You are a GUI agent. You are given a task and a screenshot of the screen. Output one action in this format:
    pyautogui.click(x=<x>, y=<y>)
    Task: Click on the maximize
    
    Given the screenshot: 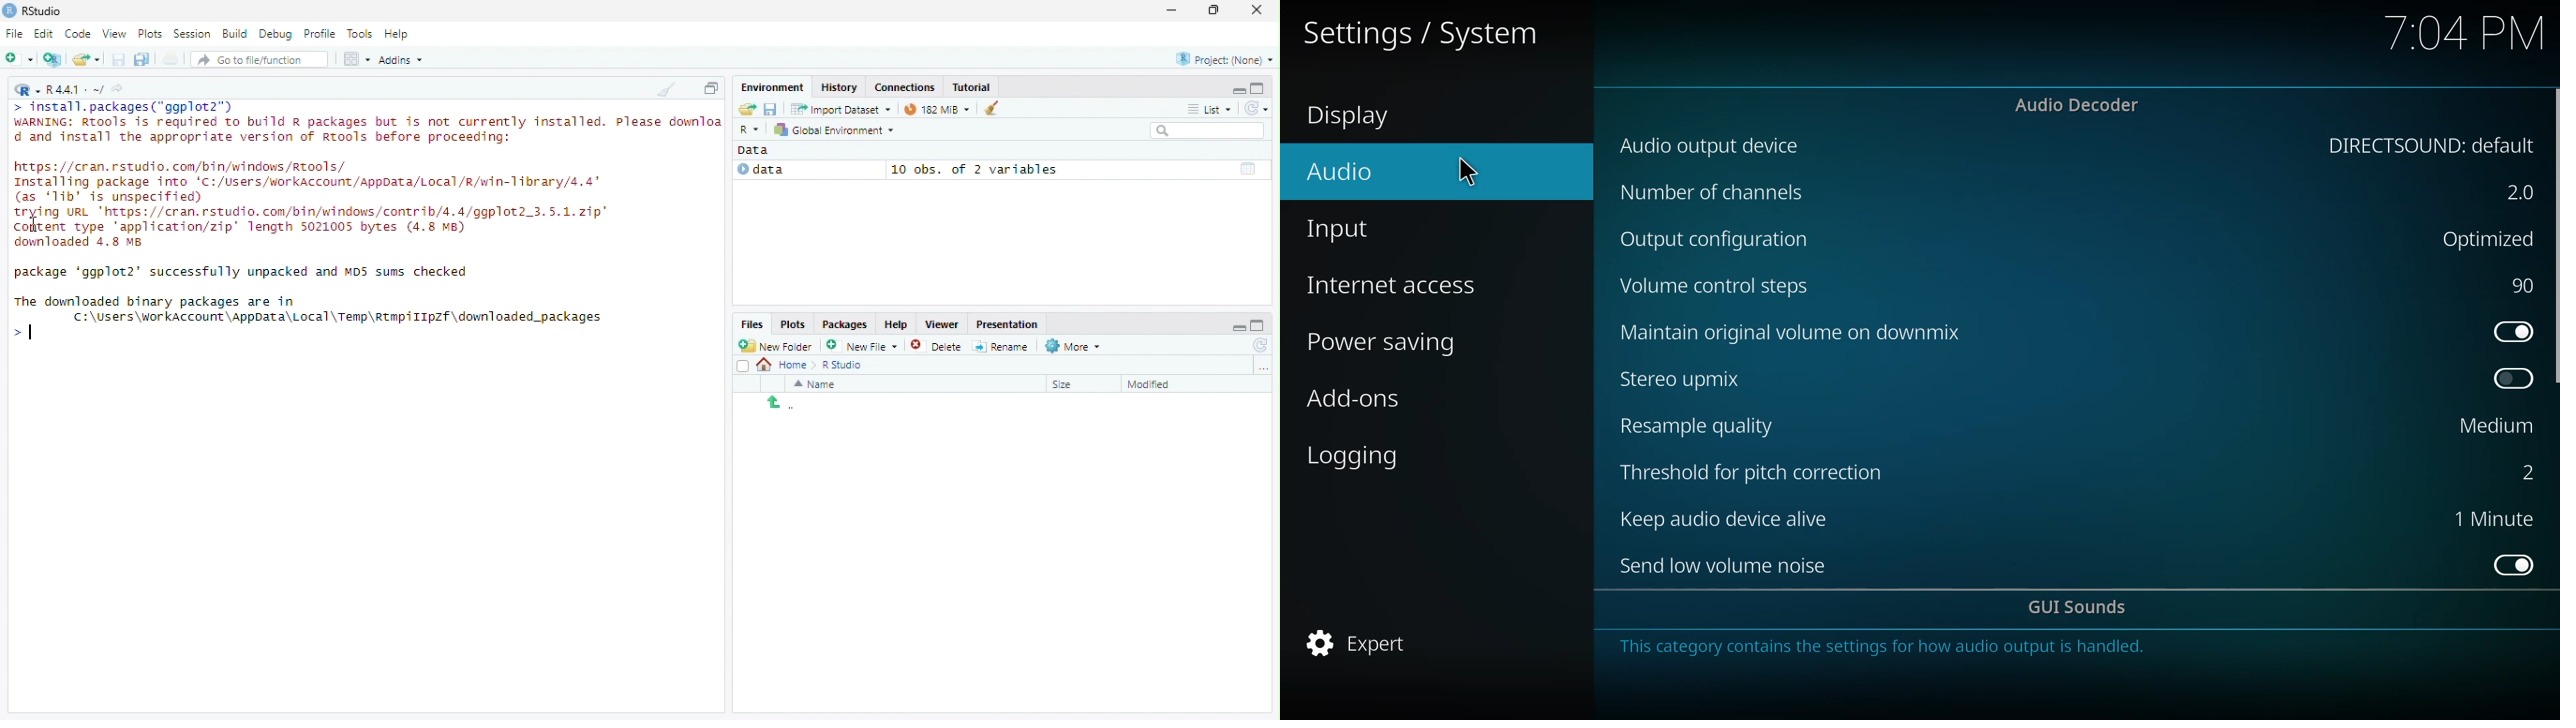 What is the action you would take?
    pyautogui.click(x=1261, y=324)
    